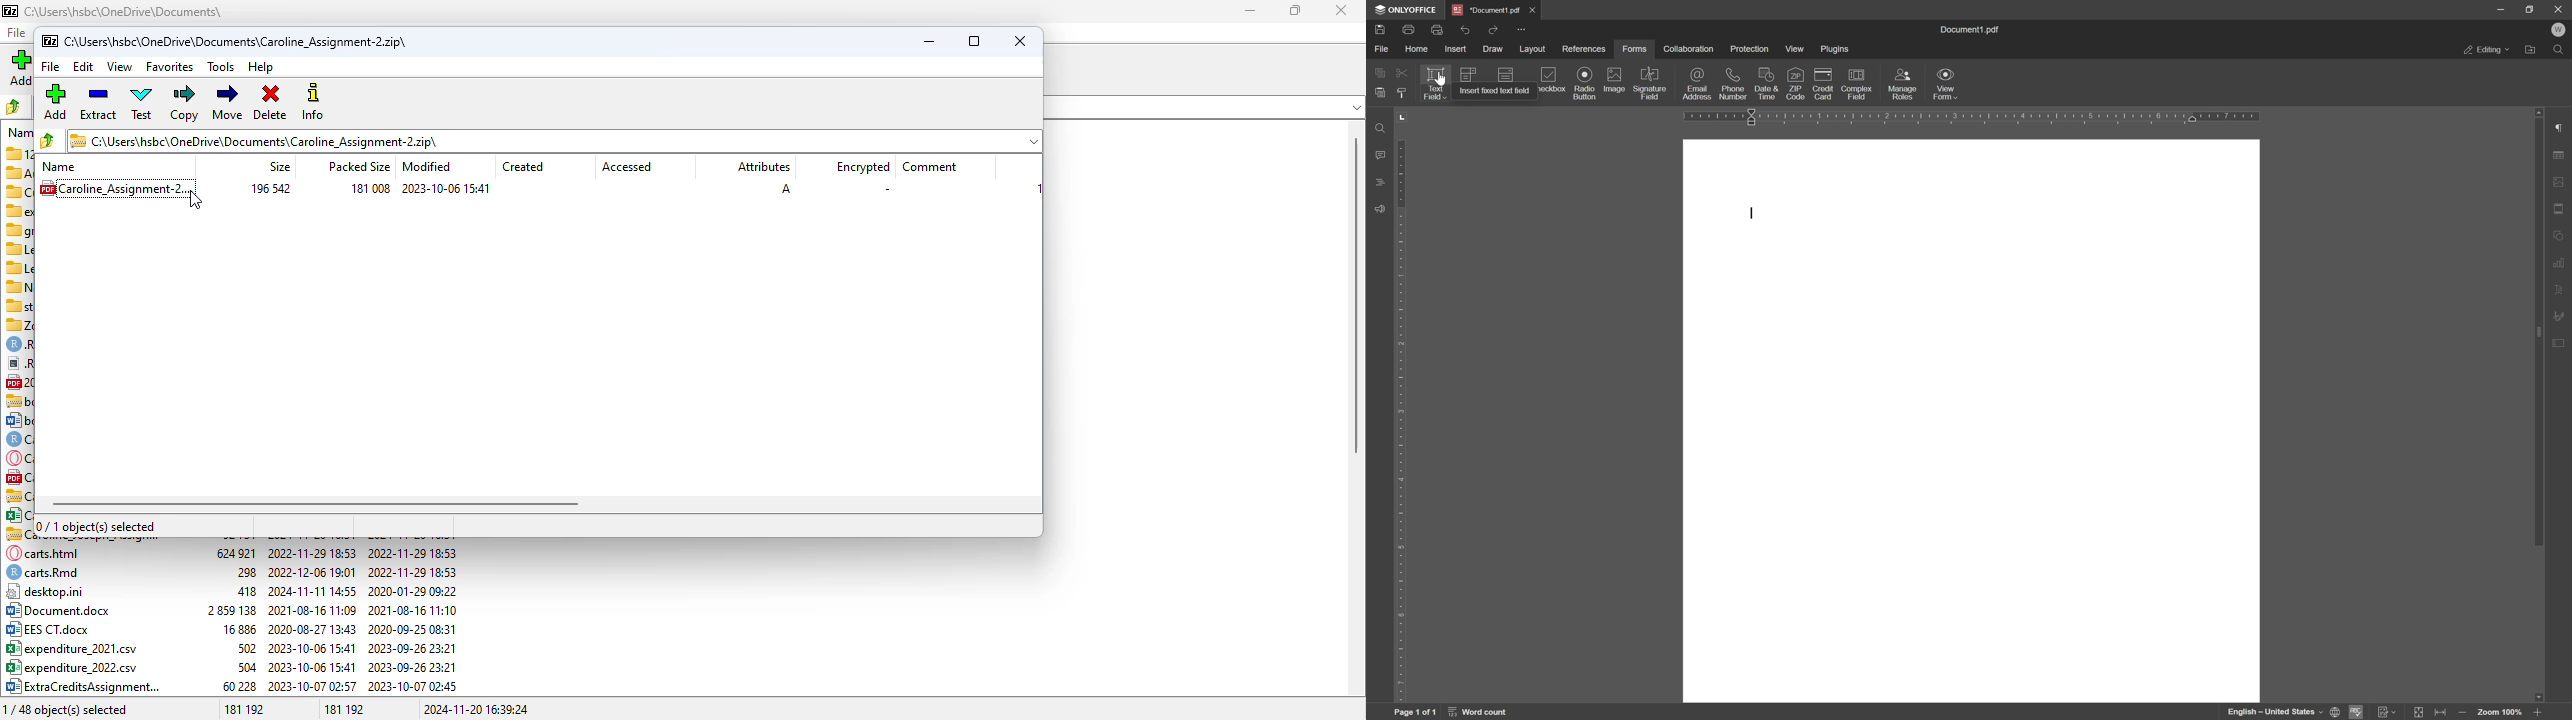 The width and height of the screenshot is (2576, 728). Describe the element at coordinates (762, 167) in the screenshot. I see `attributes` at that location.